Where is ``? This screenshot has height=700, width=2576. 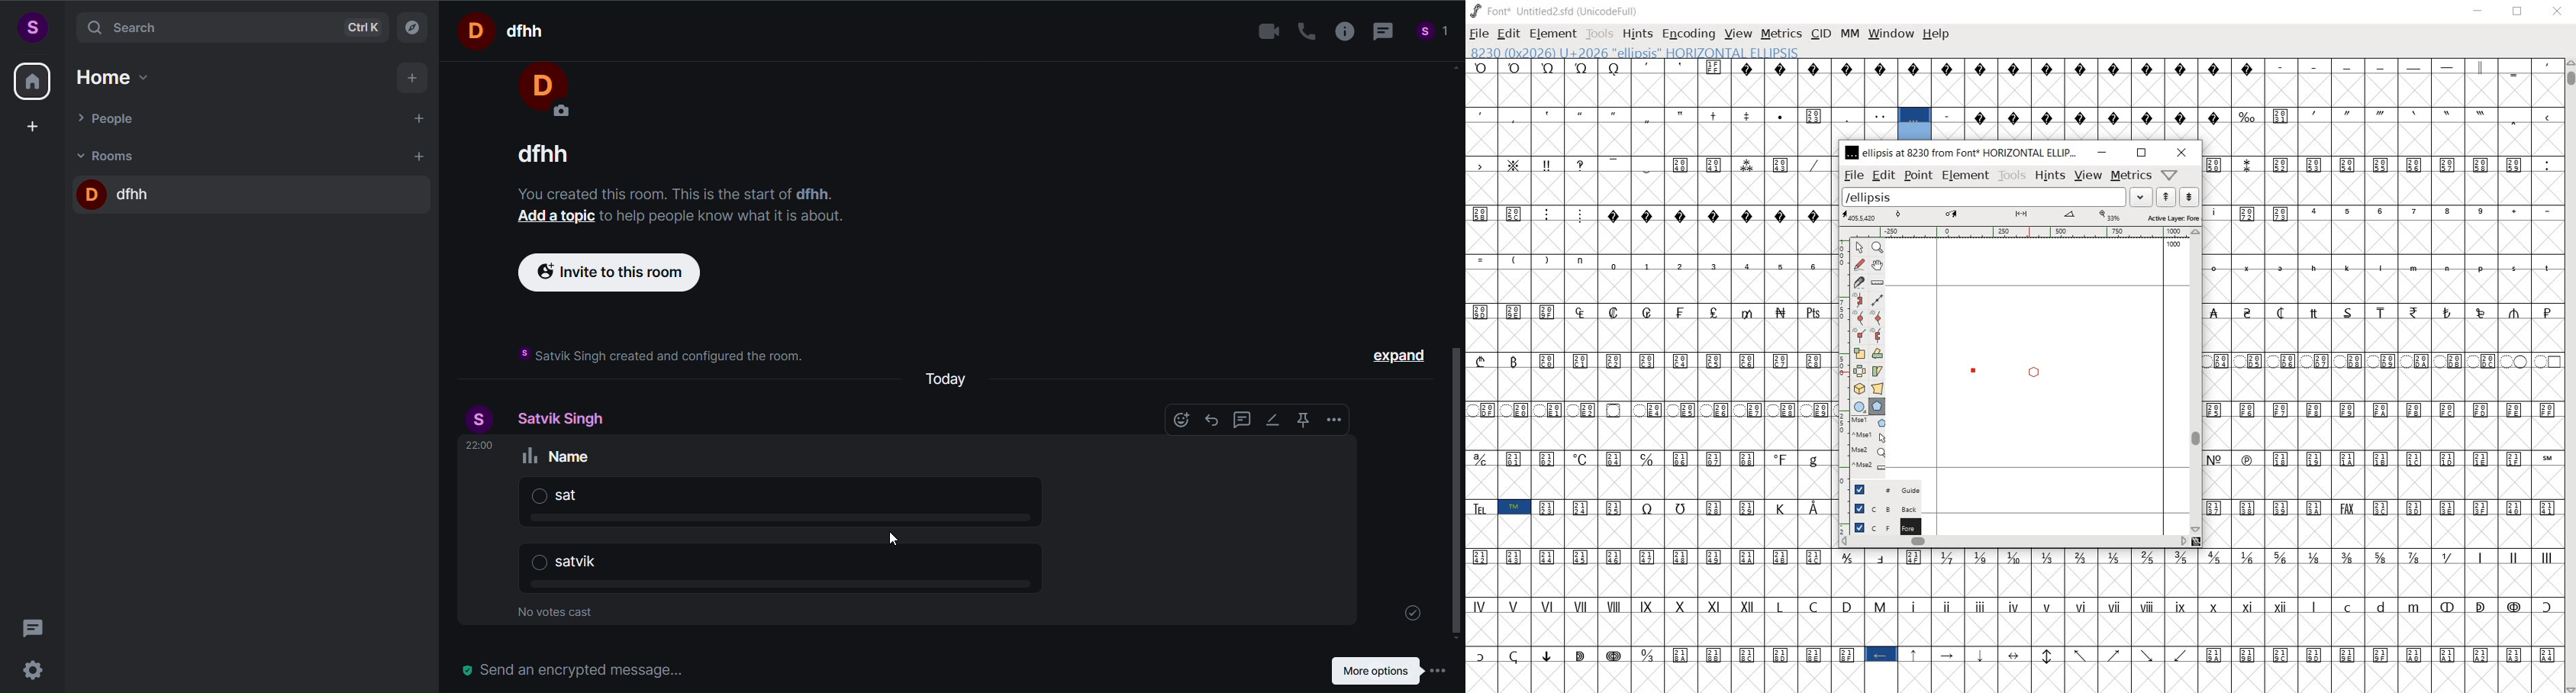
 is located at coordinates (2087, 175).